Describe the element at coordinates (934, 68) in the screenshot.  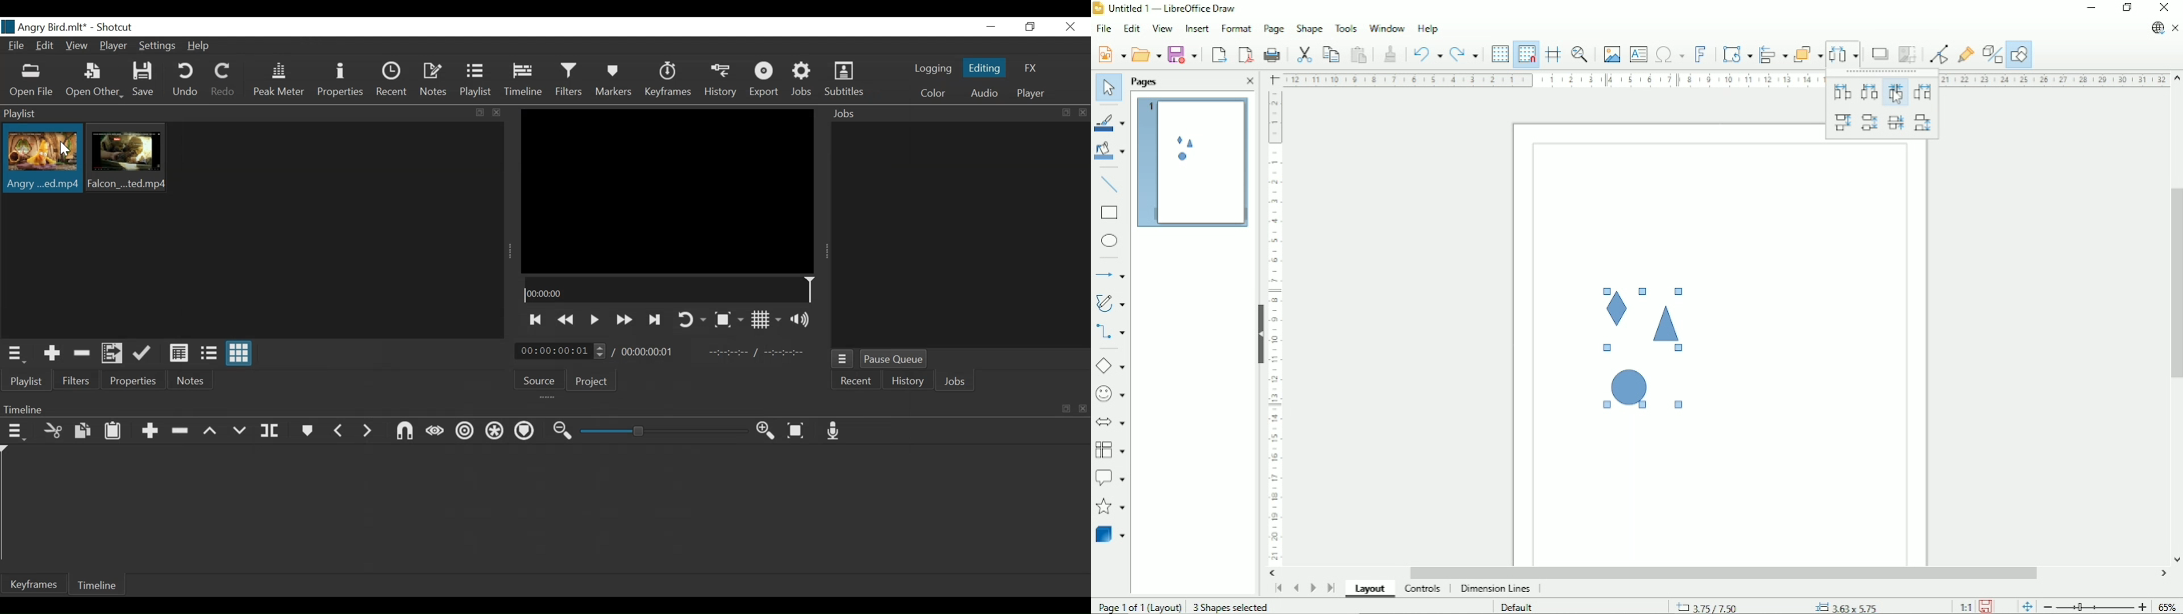
I see `logging` at that location.